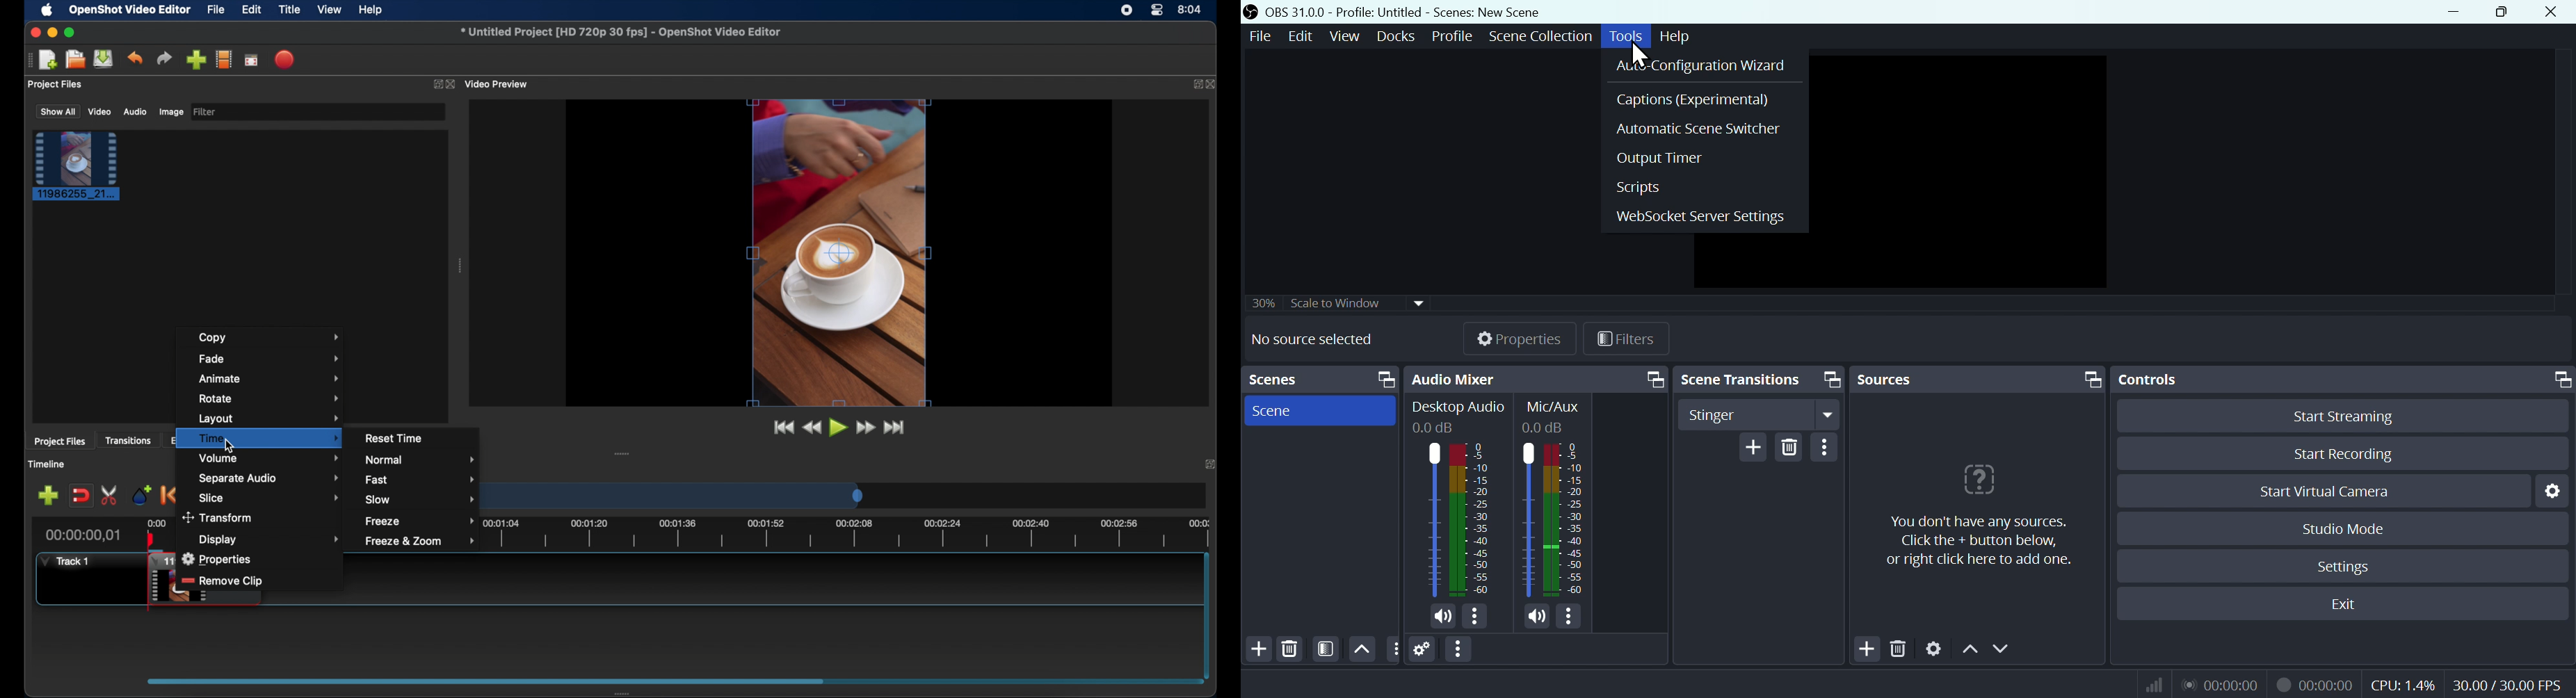  Describe the element at coordinates (1261, 302) in the screenshot. I see `30%` at that location.